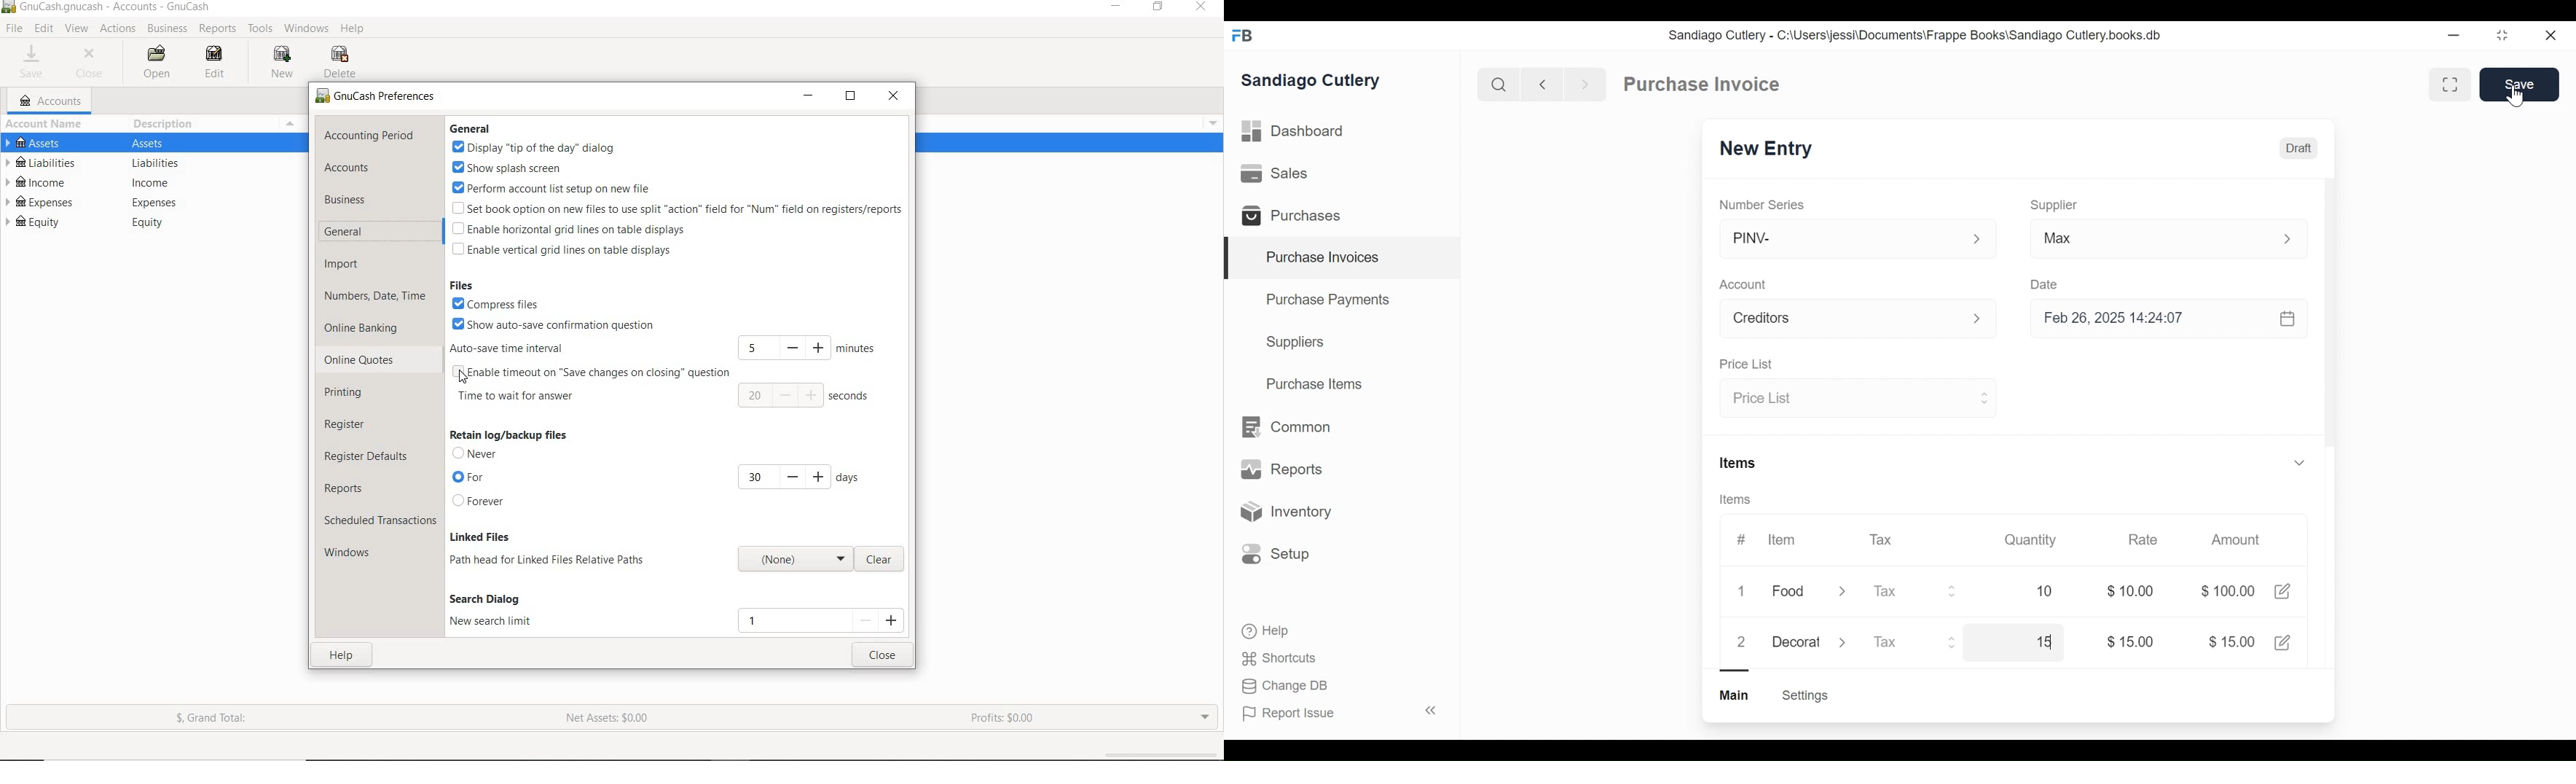 The image size is (2576, 784). I want to click on SCHEDULED TRANSACTIONS, so click(379, 521).